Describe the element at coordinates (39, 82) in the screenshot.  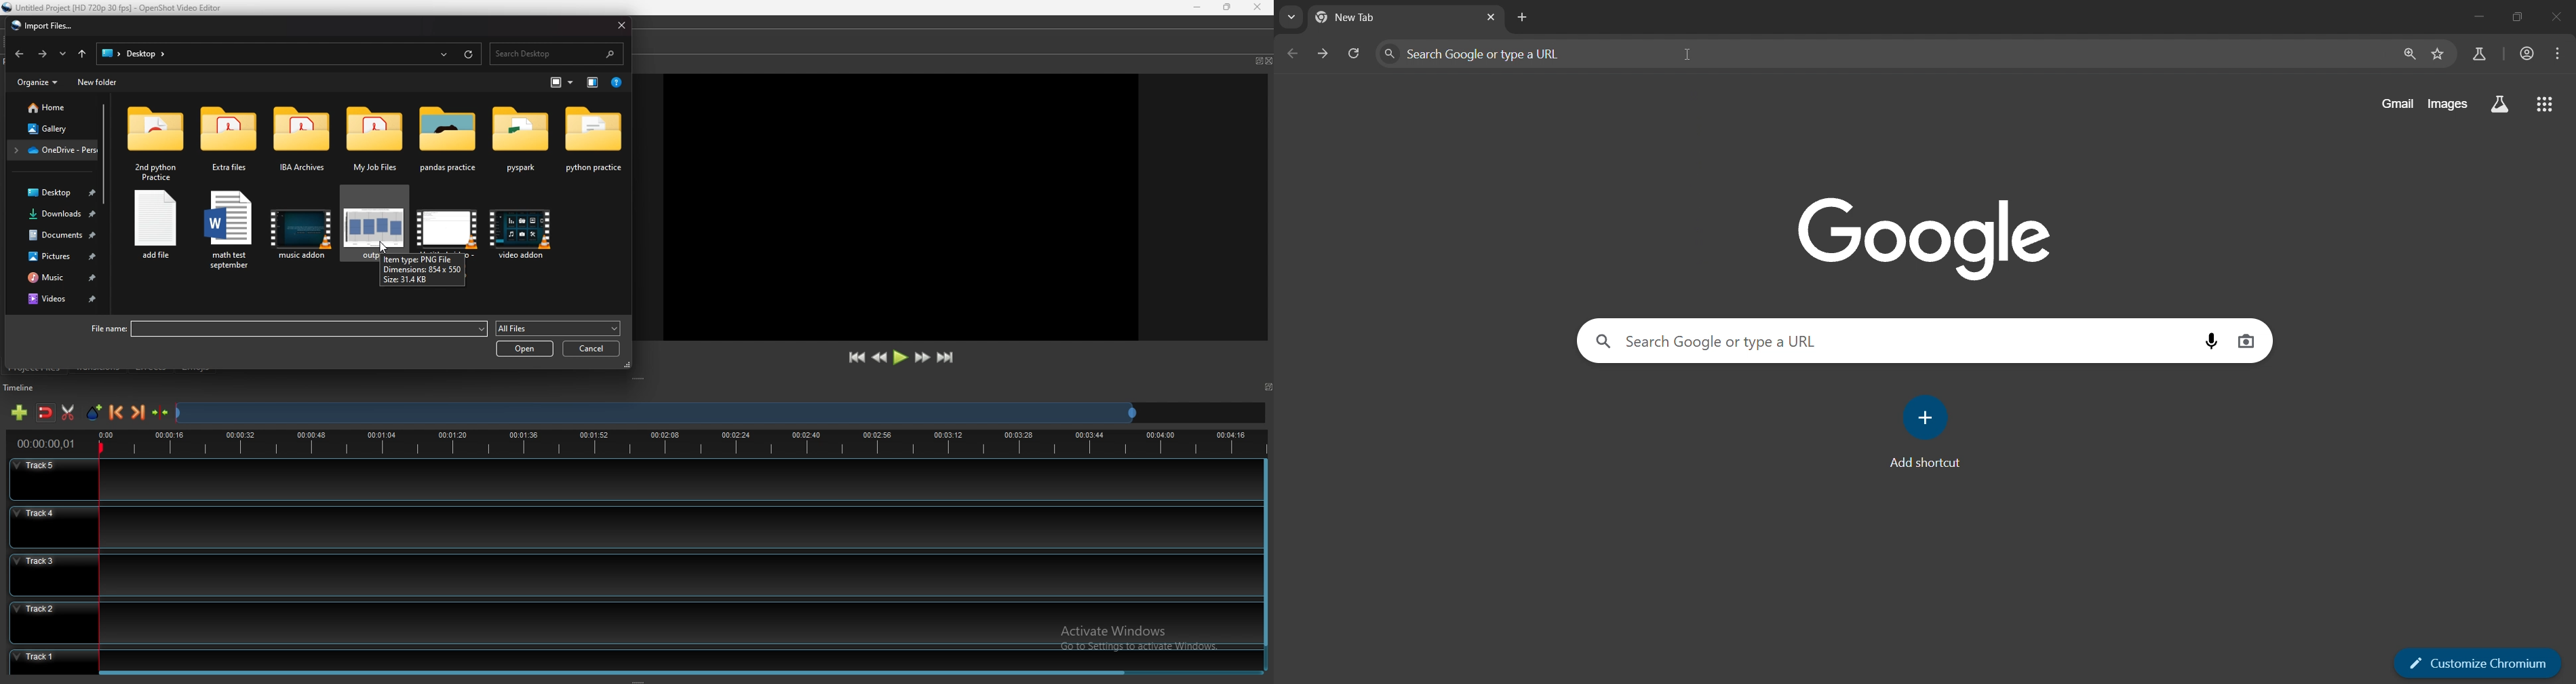
I see `organize` at that location.